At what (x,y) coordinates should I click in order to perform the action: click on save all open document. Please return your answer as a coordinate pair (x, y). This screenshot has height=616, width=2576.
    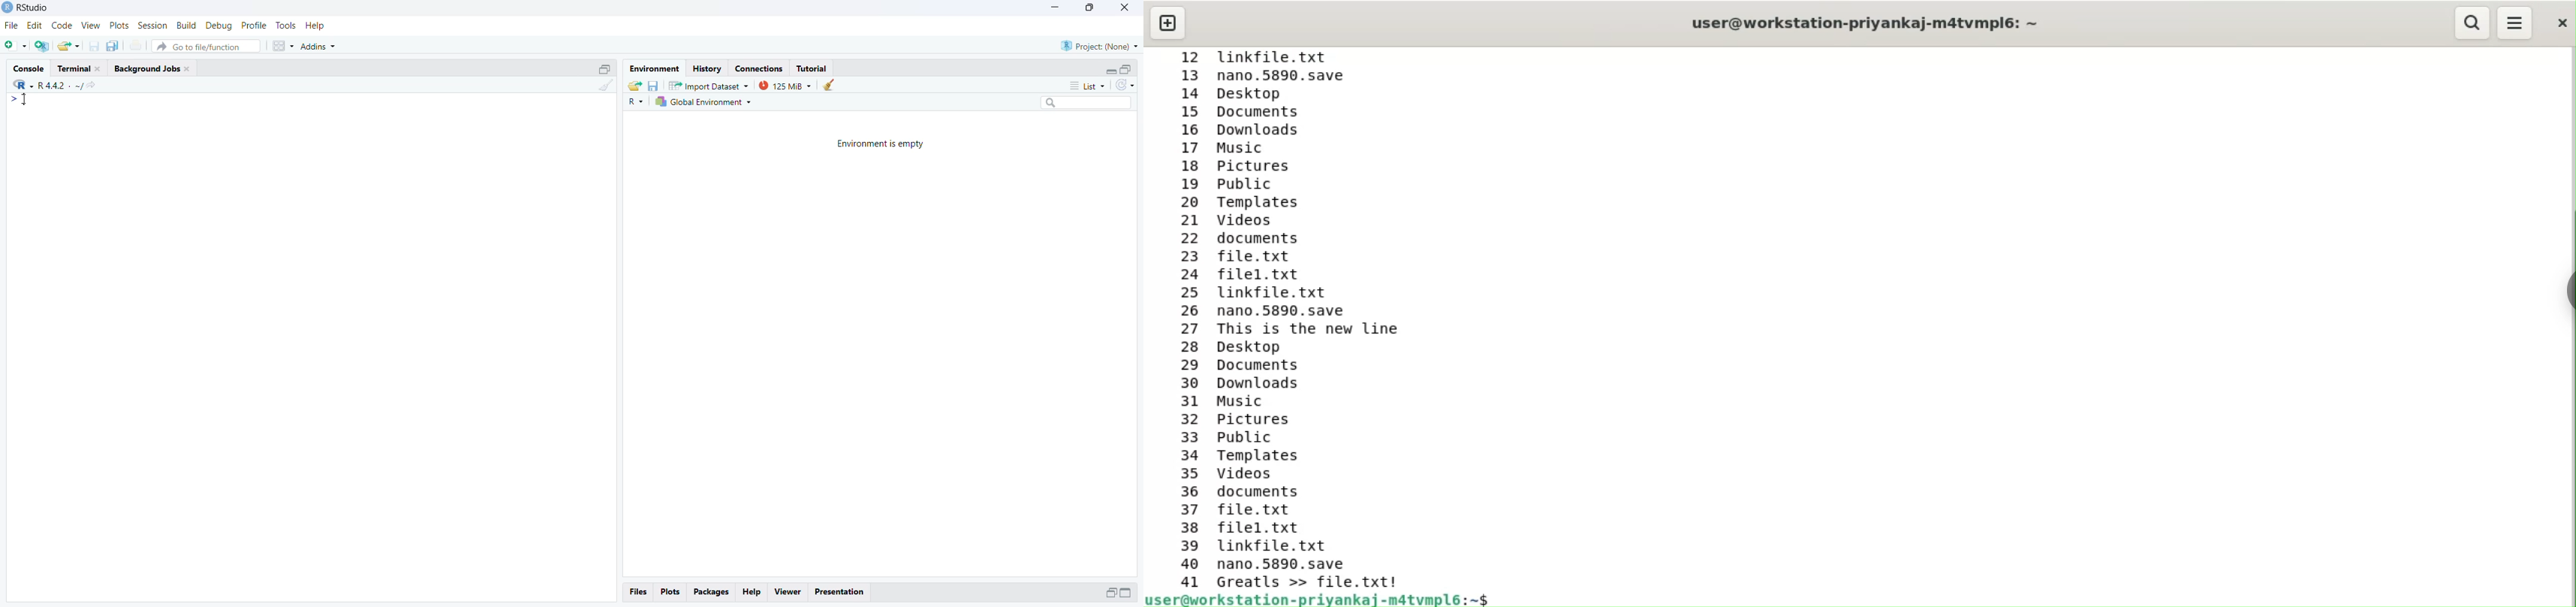
    Looking at the image, I should click on (114, 46).